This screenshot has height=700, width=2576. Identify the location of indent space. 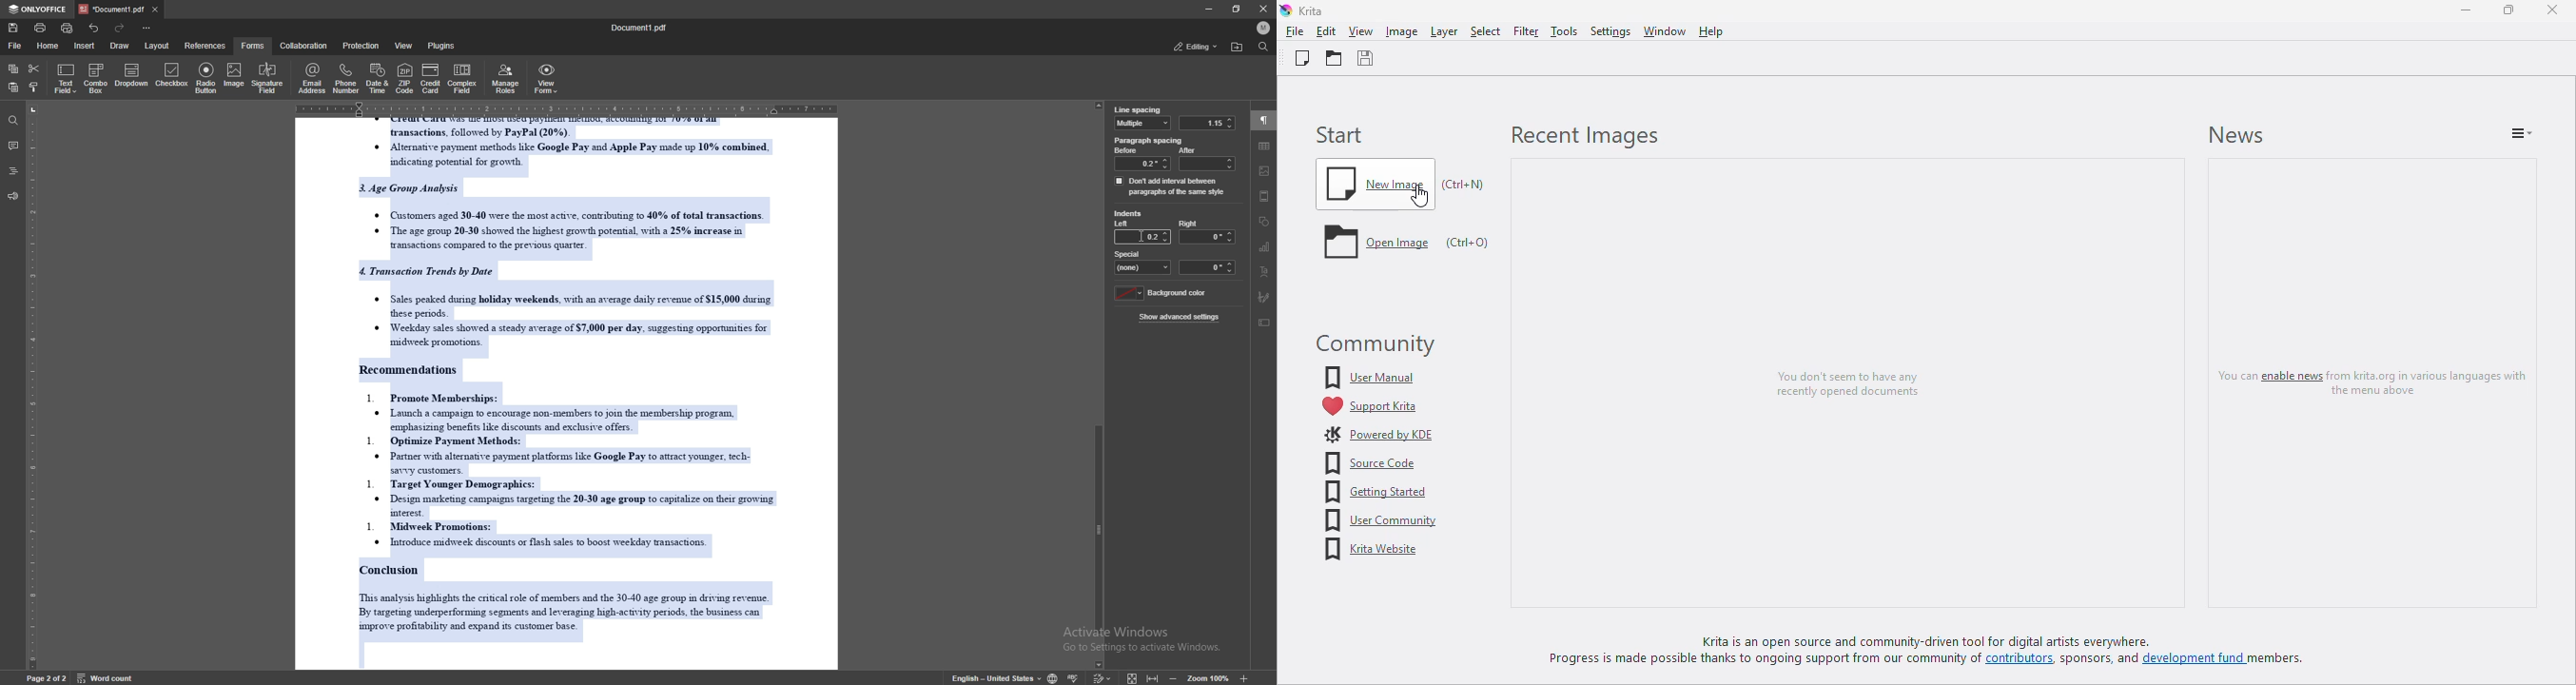
(1208, 267).